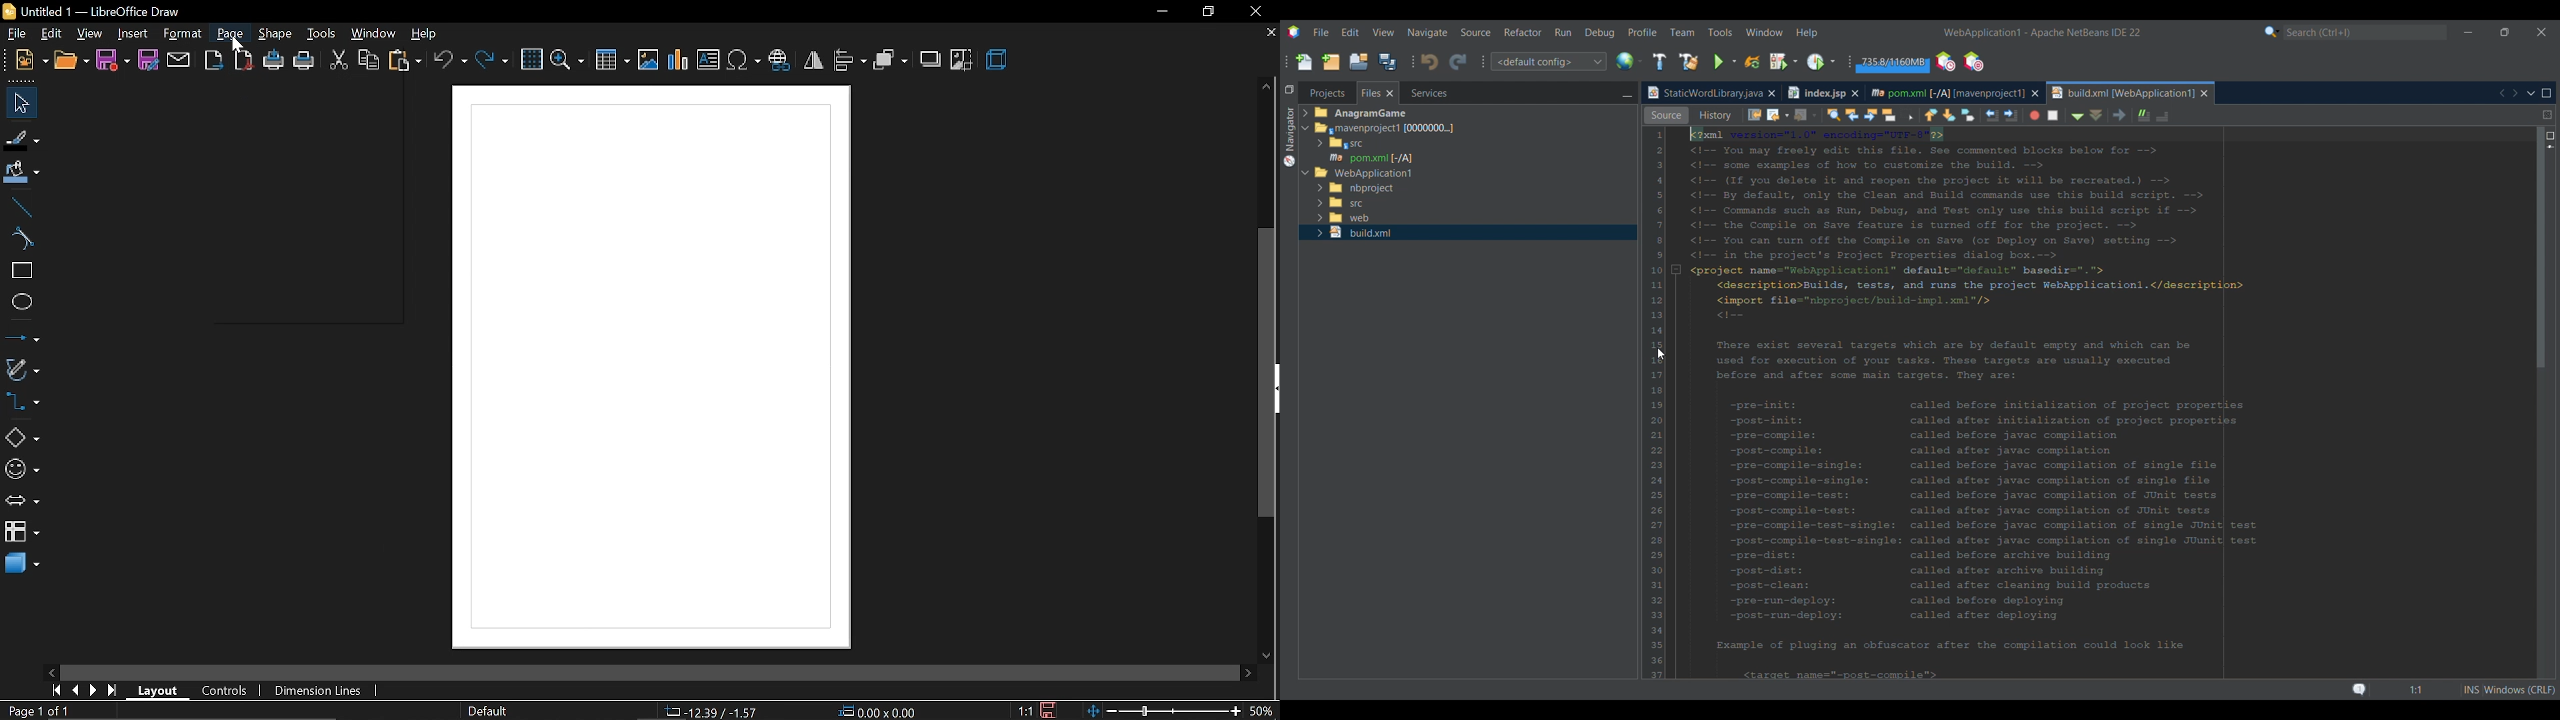 The height and width of the screenshot is (728, 2576). I want to click on insert text, so click(709, 59).